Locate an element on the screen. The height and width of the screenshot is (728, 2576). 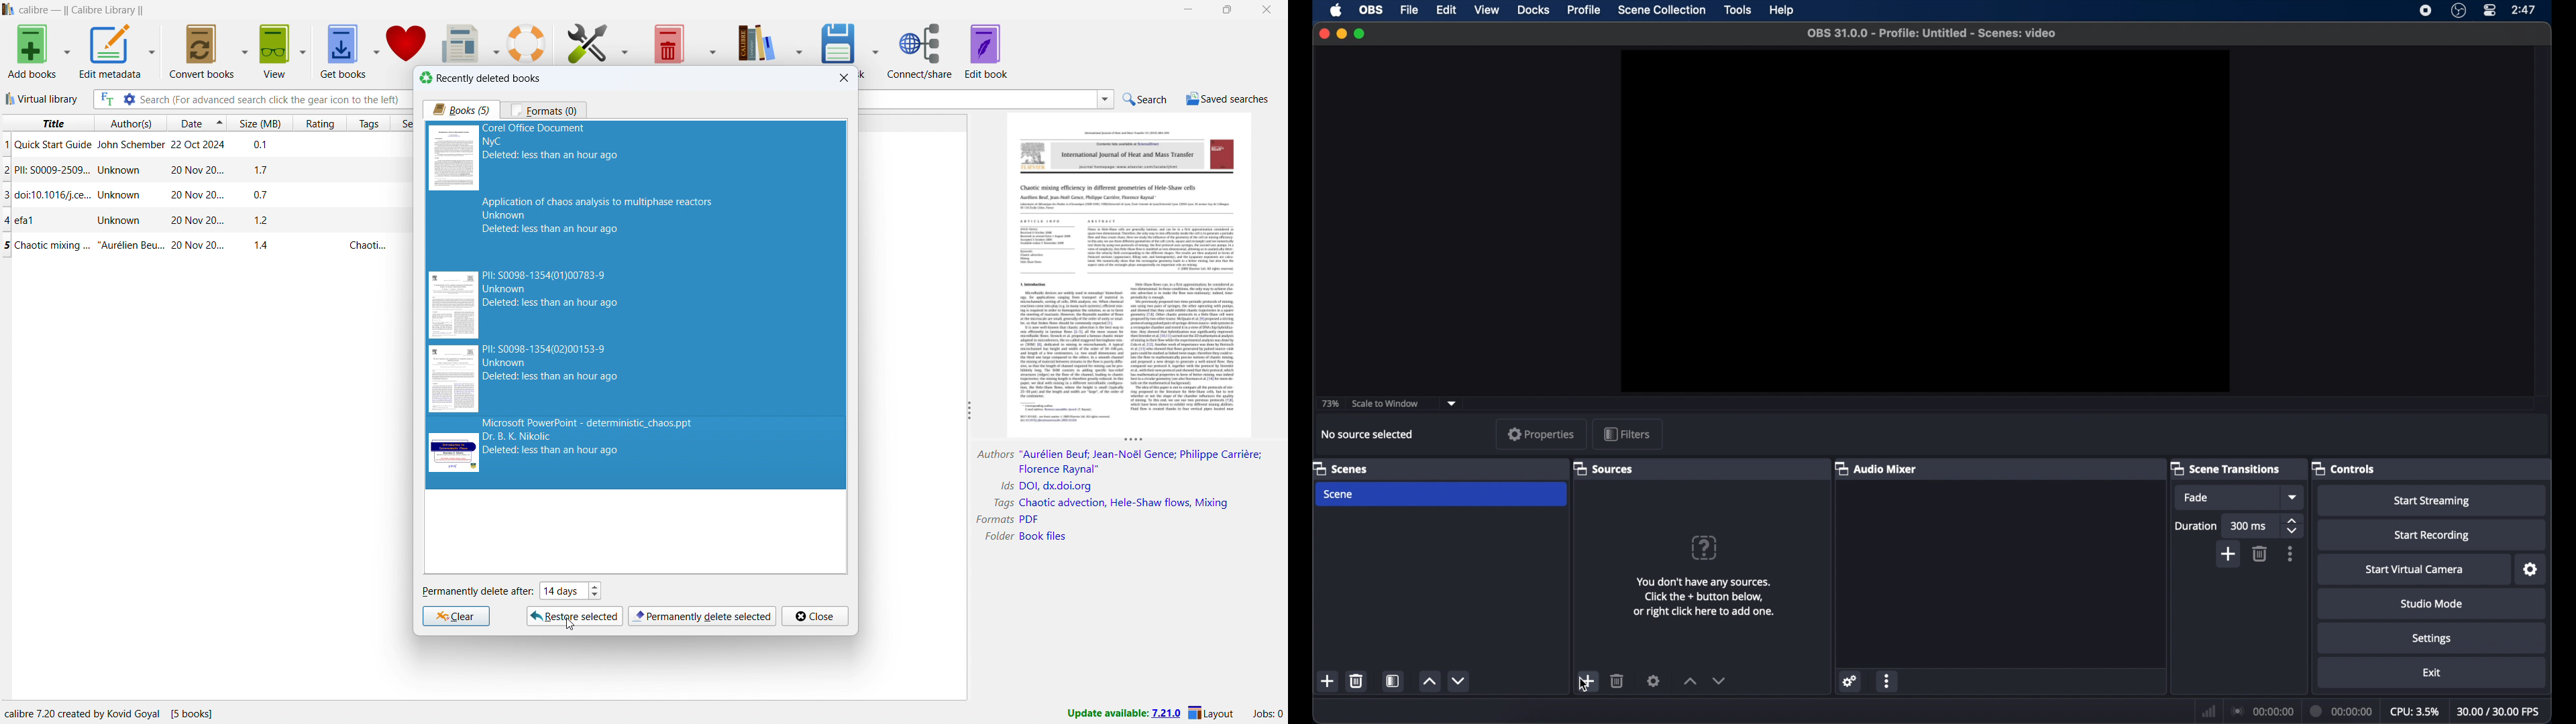
obs is located at coordinates (1371, 10).